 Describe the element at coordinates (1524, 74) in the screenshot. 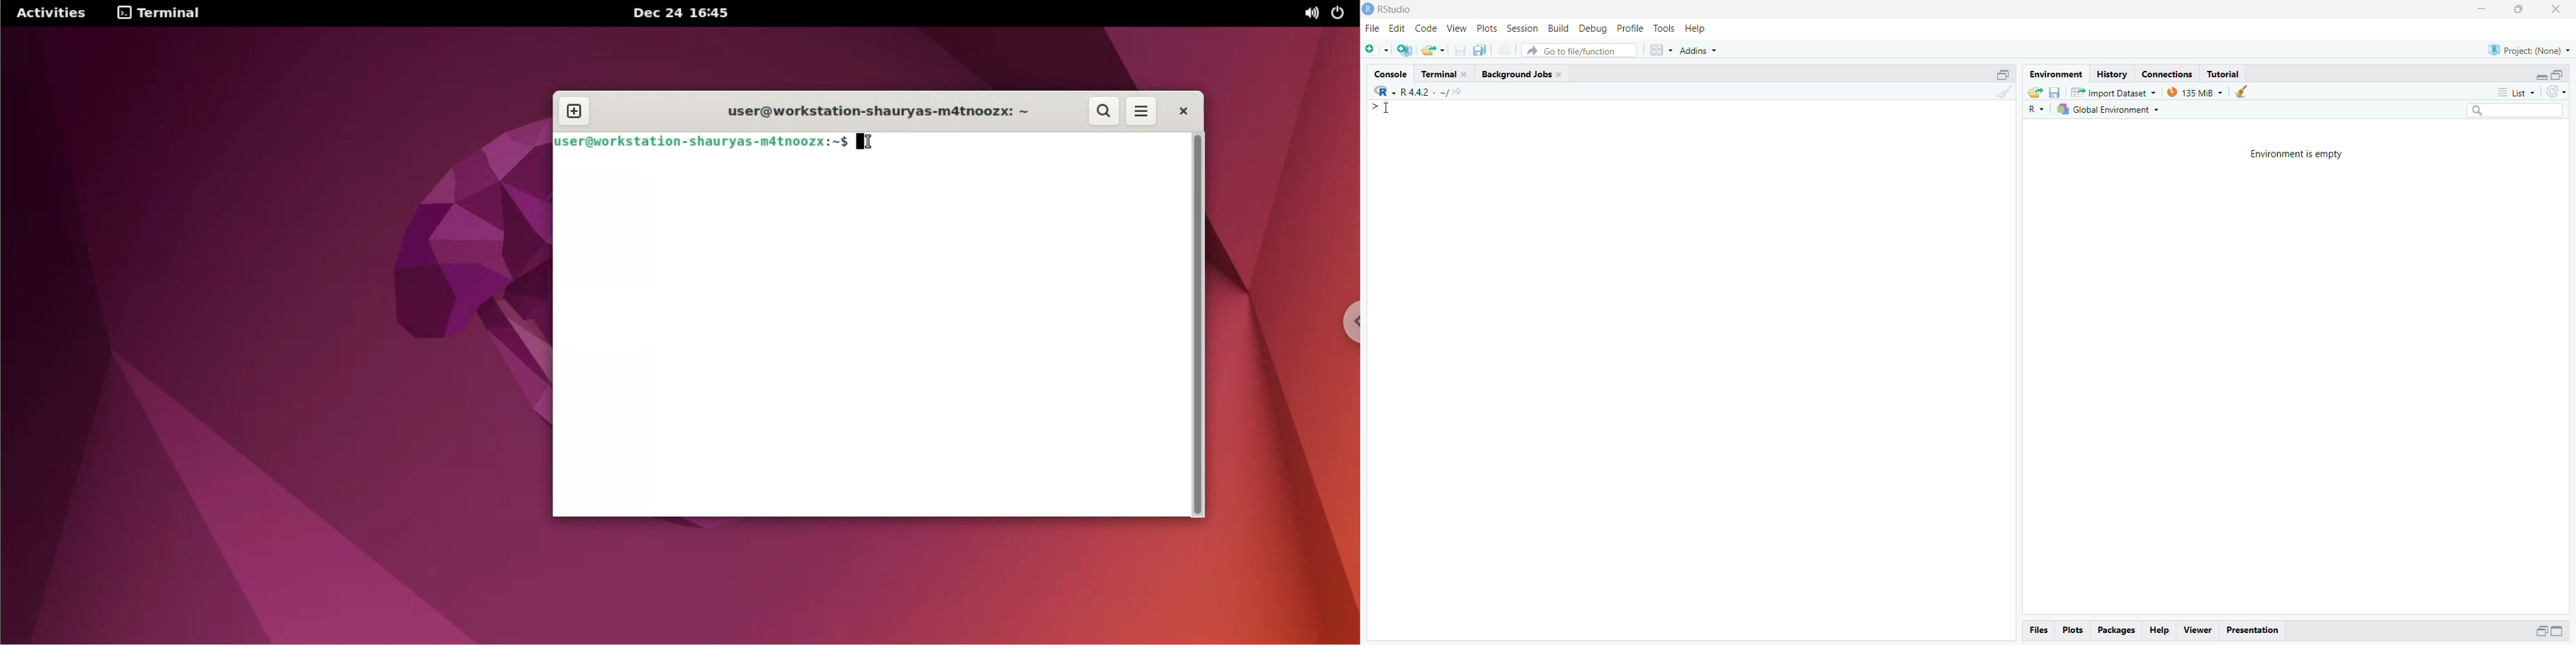

I see `Background Jobs` at that location.